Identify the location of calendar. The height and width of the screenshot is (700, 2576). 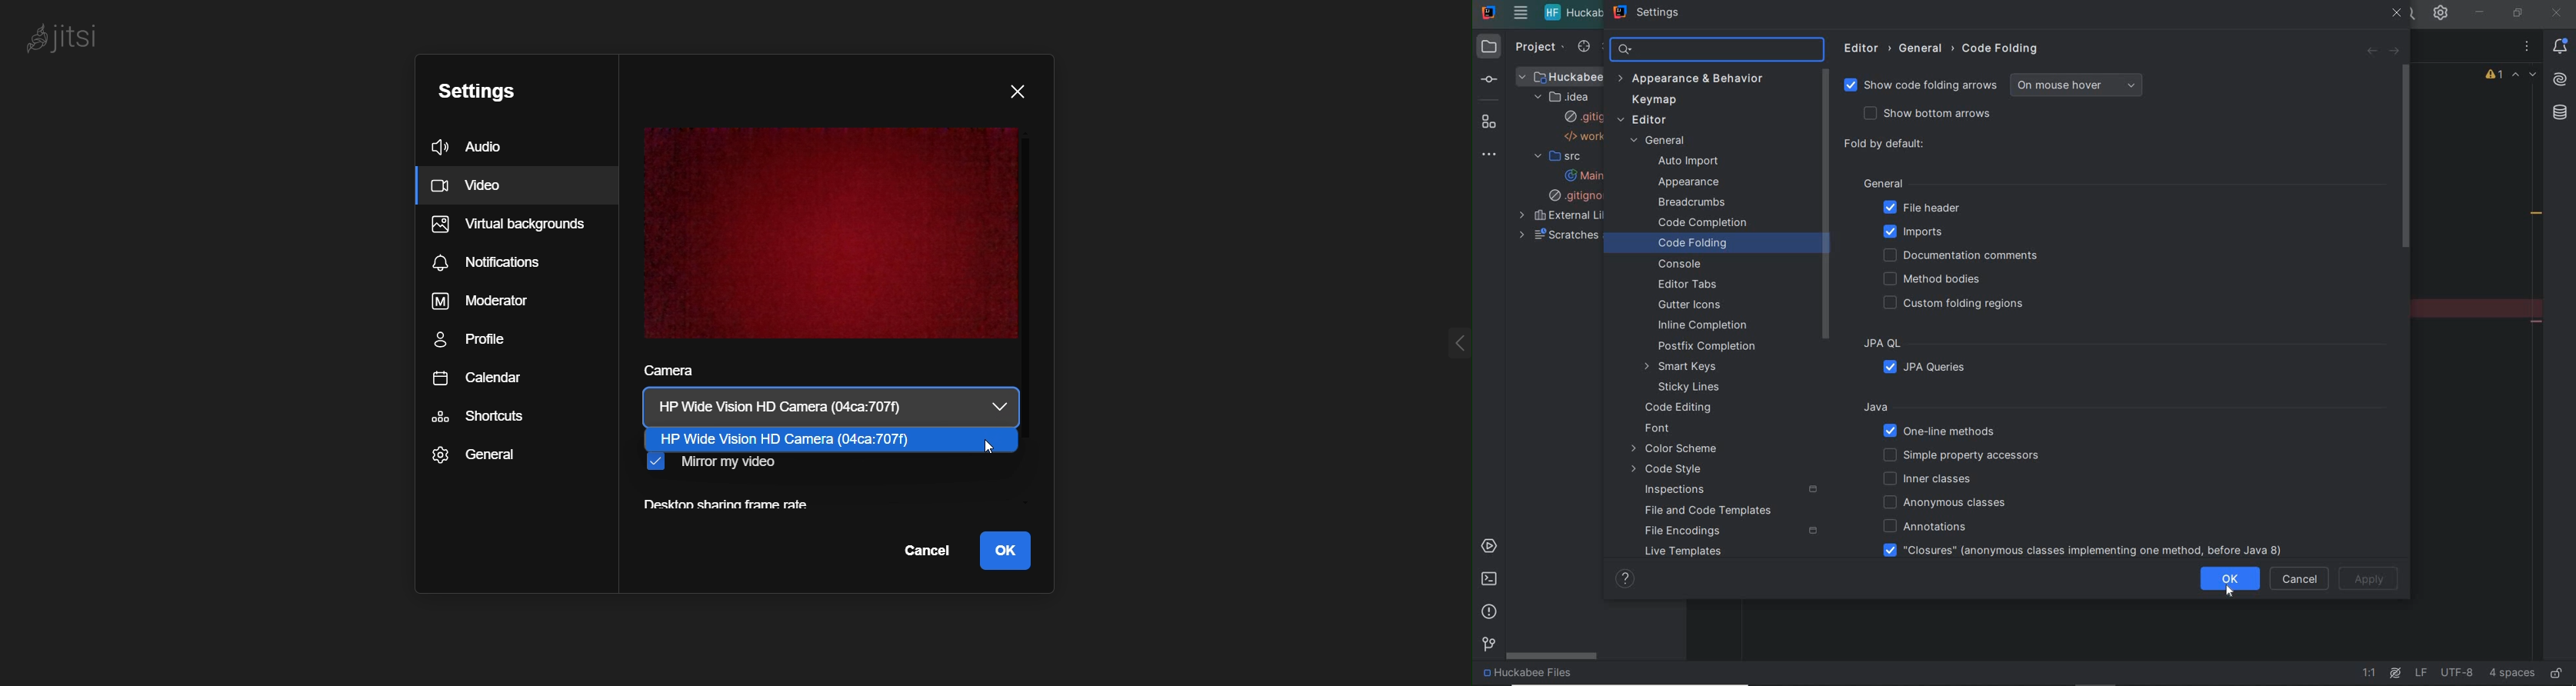
(482, 381).